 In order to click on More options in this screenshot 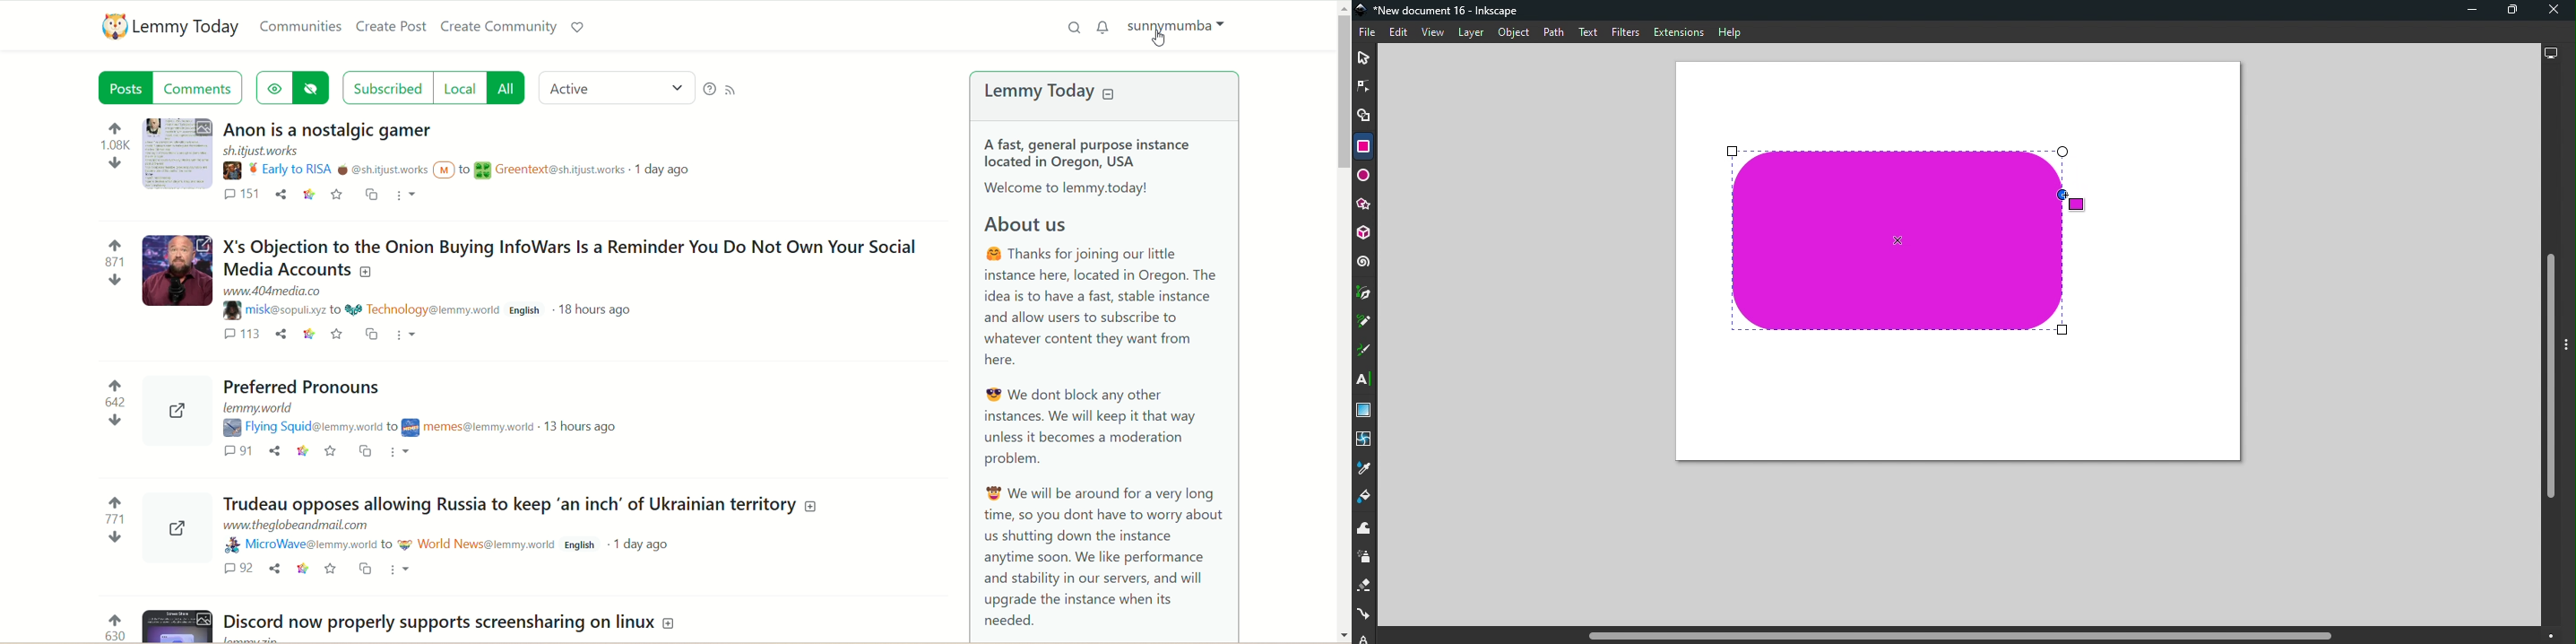, I will do `click(411, 335)`.